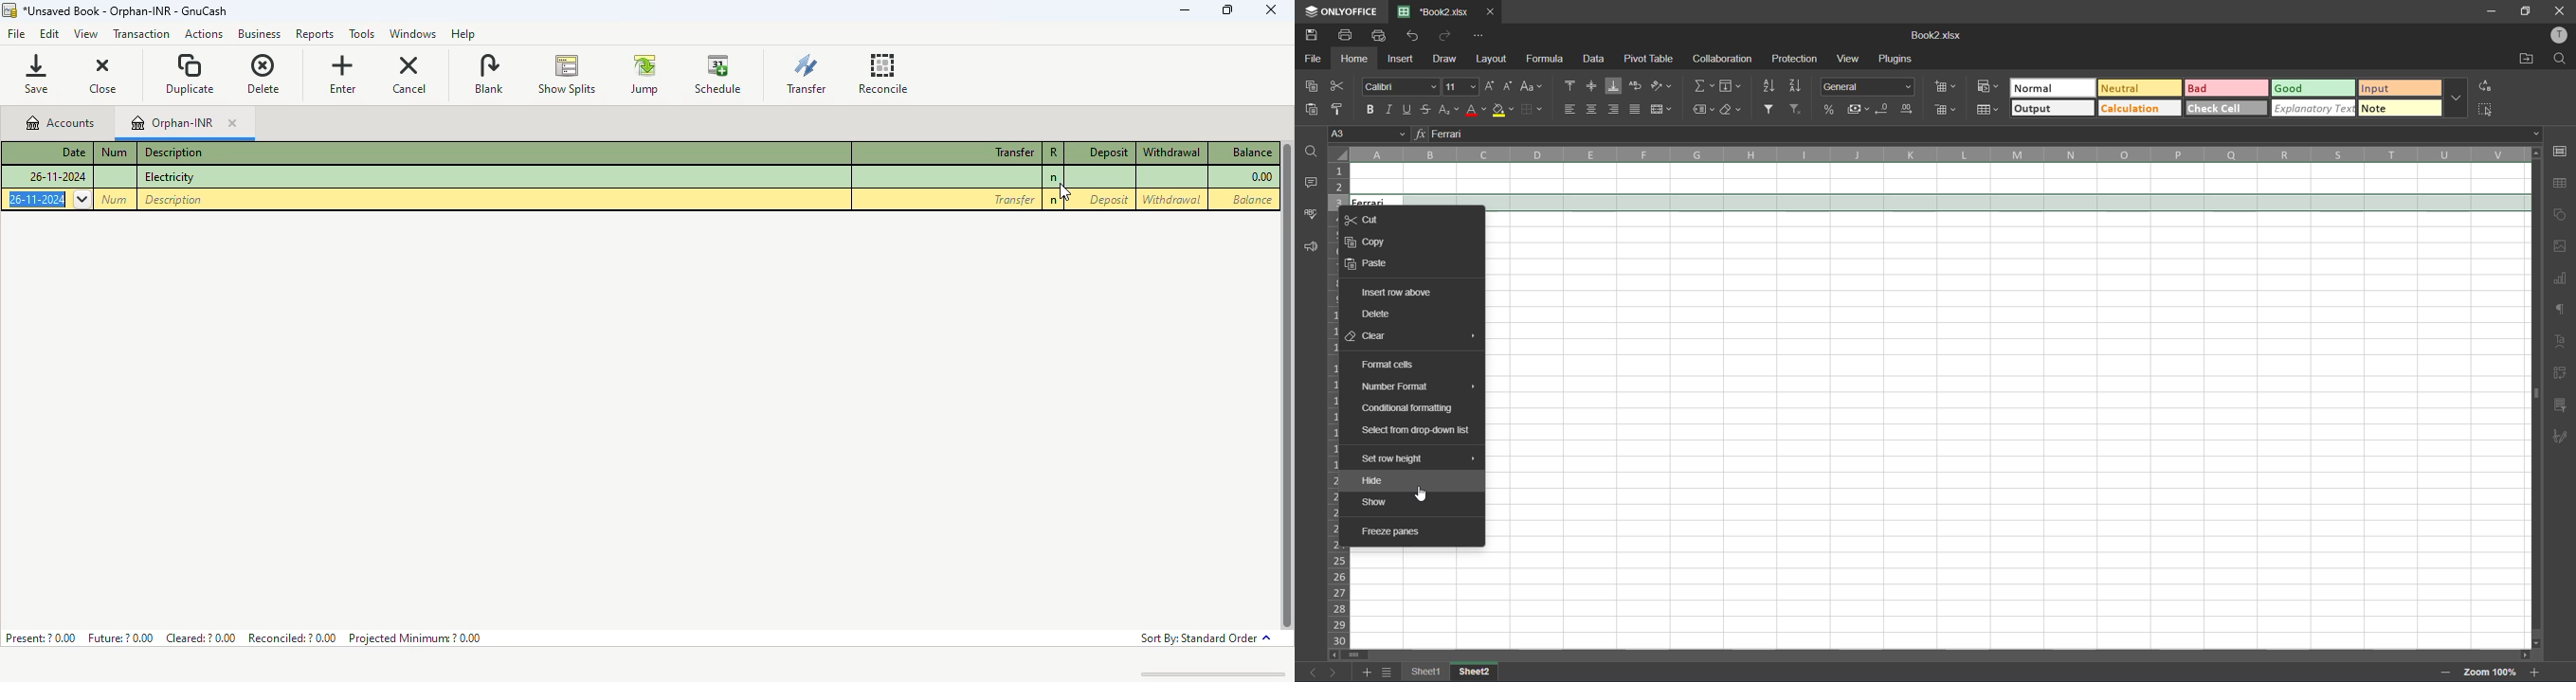 The height and width of the screenshot is (700, 2576). I want to click on cancel, so click(409, 74).